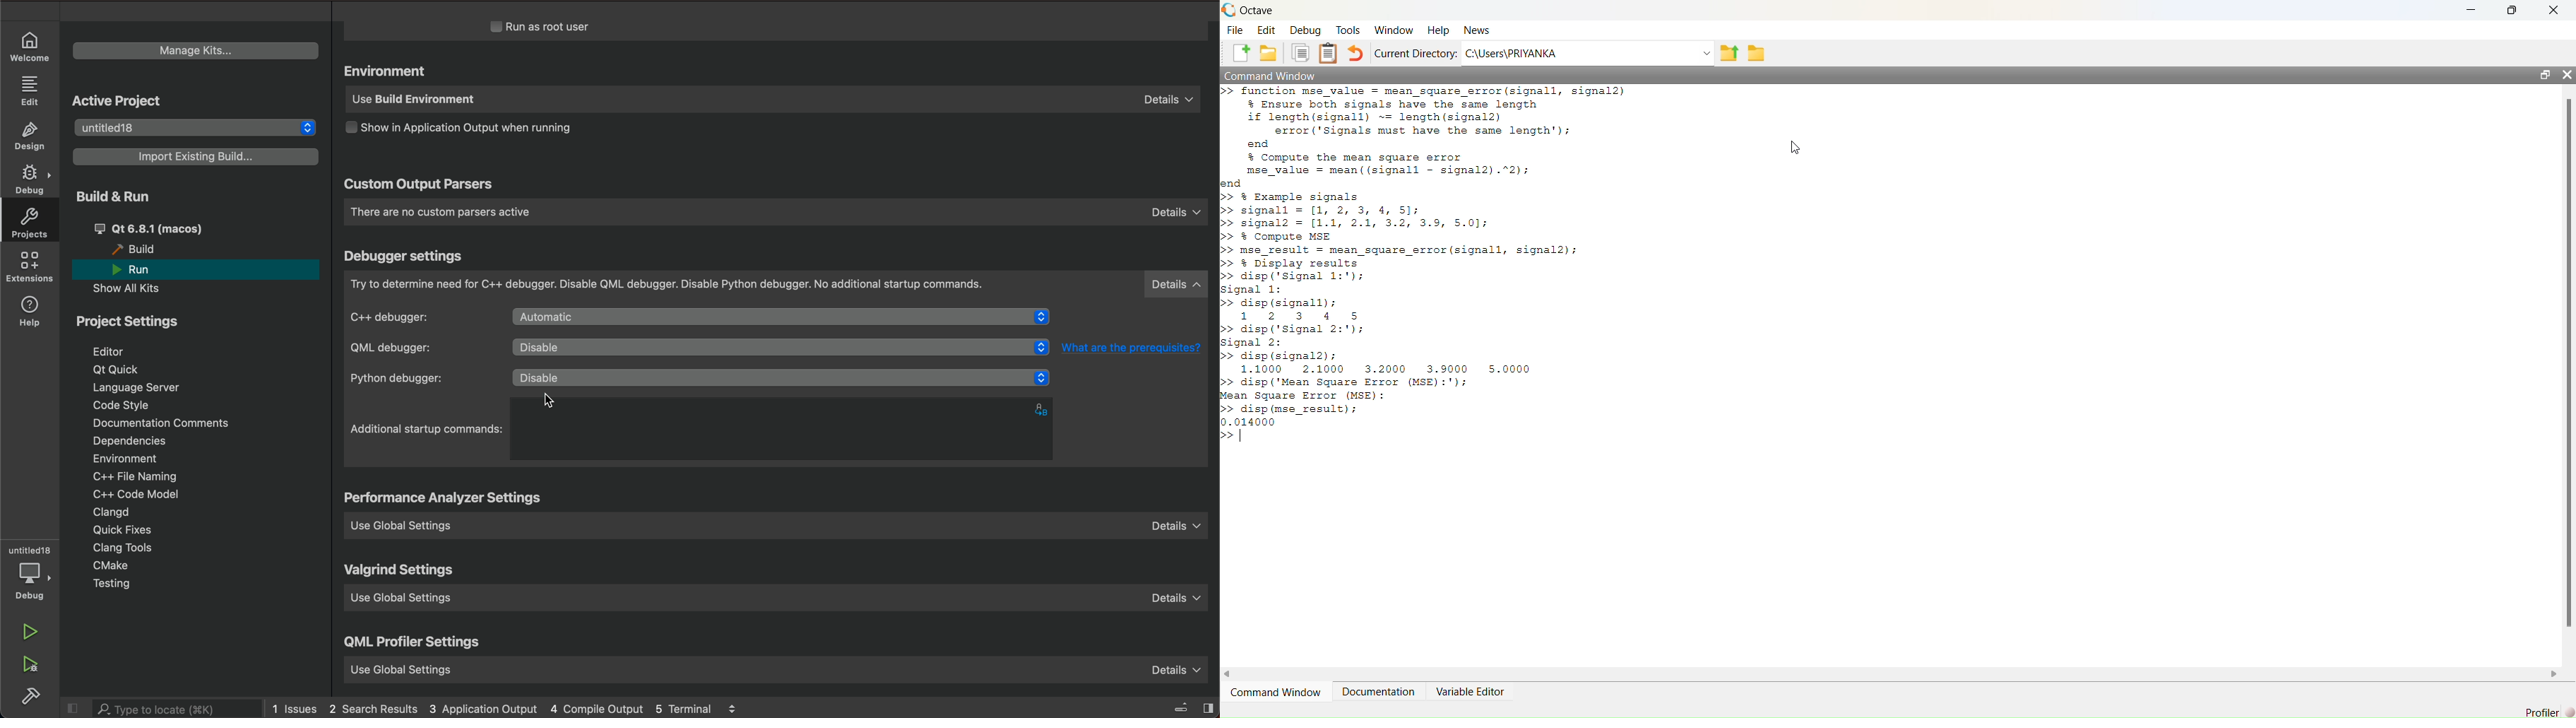 This screenshot has height=728, width=2576. I want to click on DEBUG, so click(31, 180).